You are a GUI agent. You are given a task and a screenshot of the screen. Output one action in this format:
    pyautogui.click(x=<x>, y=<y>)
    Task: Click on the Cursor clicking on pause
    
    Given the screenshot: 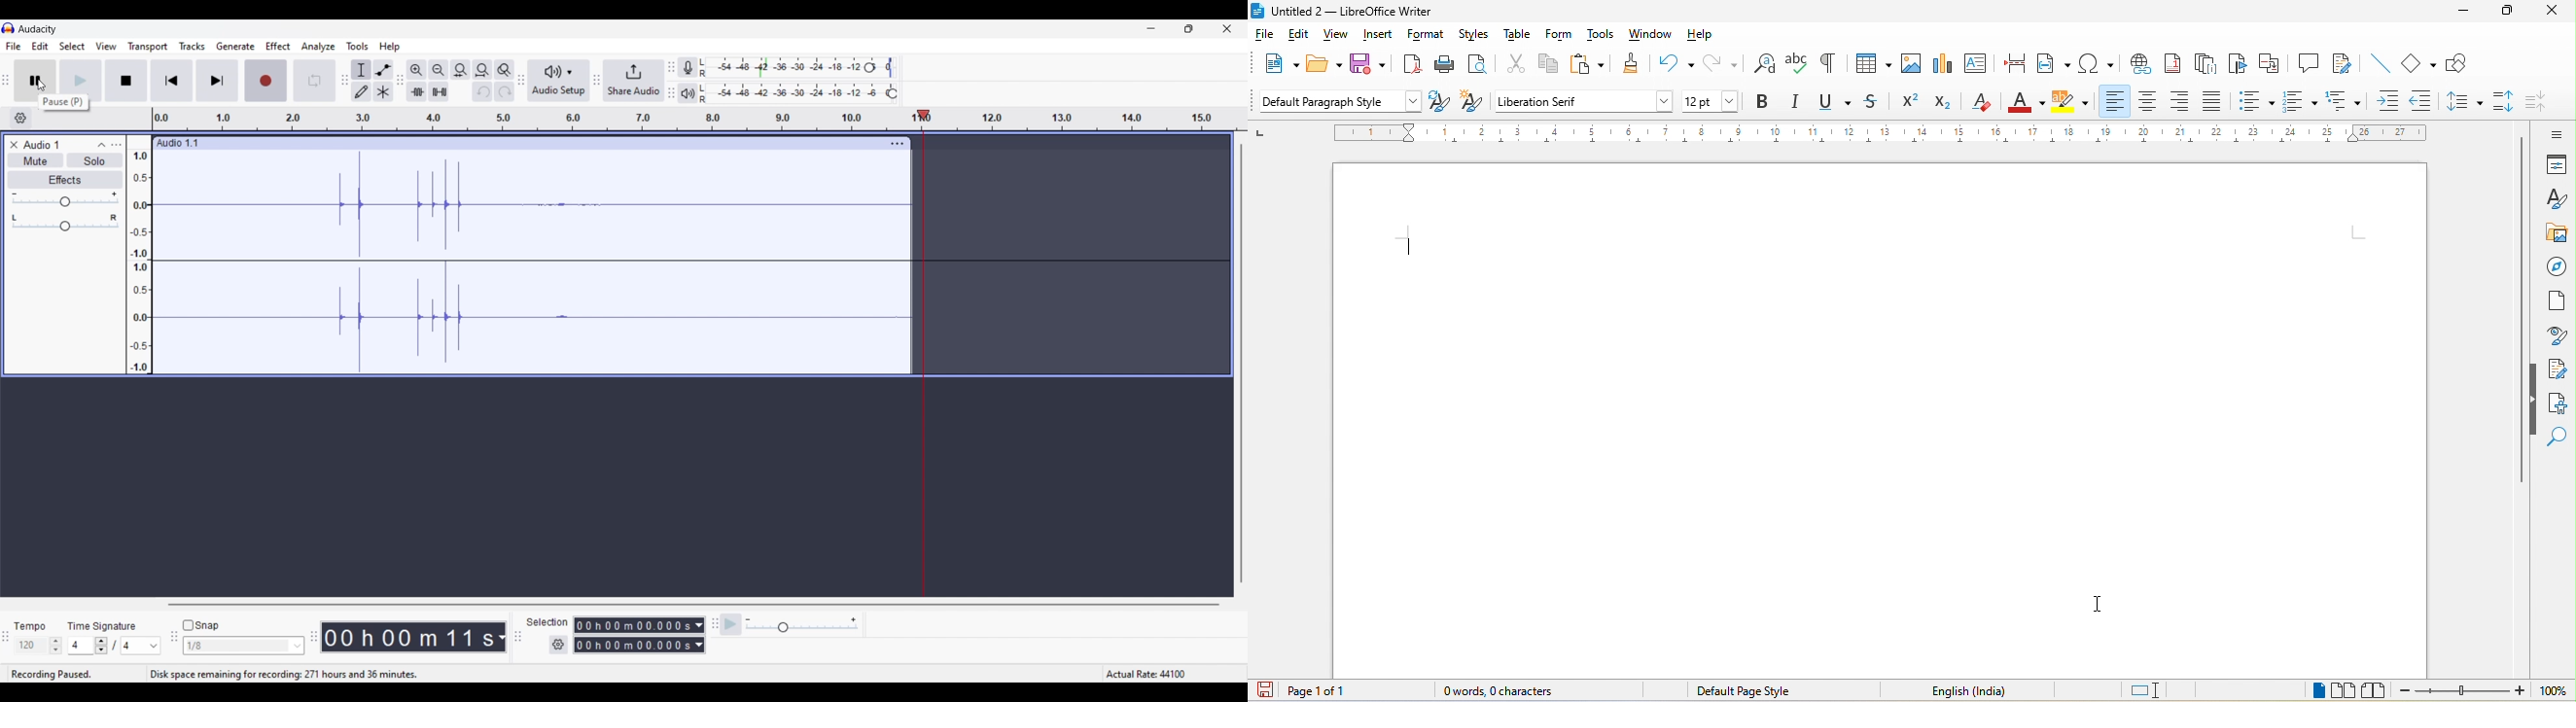 What is the action you would take?
    pyautogui.click(x=41, y=86)
    